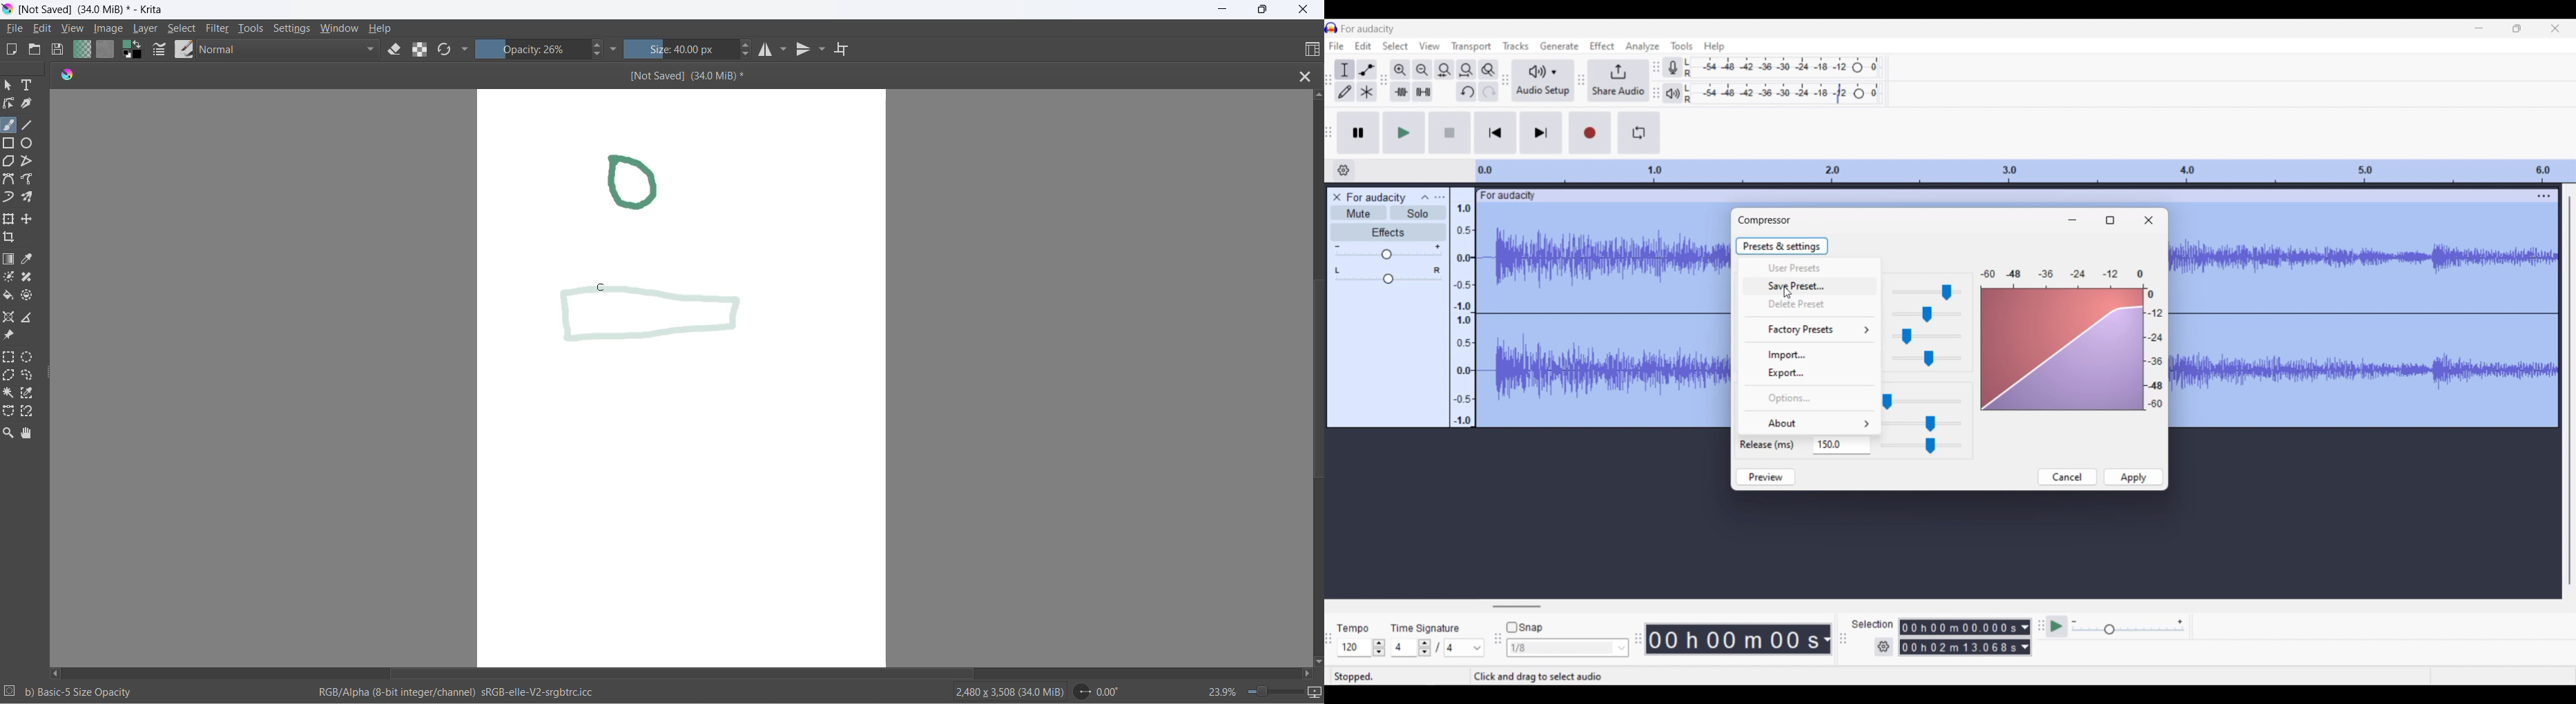 Image resolution: width=2576 pixels, height=728 pixels. What do you see at coordinates (1514, 195) in the screenshot?
I see `for audacity` at bounding box center [1514, 195].